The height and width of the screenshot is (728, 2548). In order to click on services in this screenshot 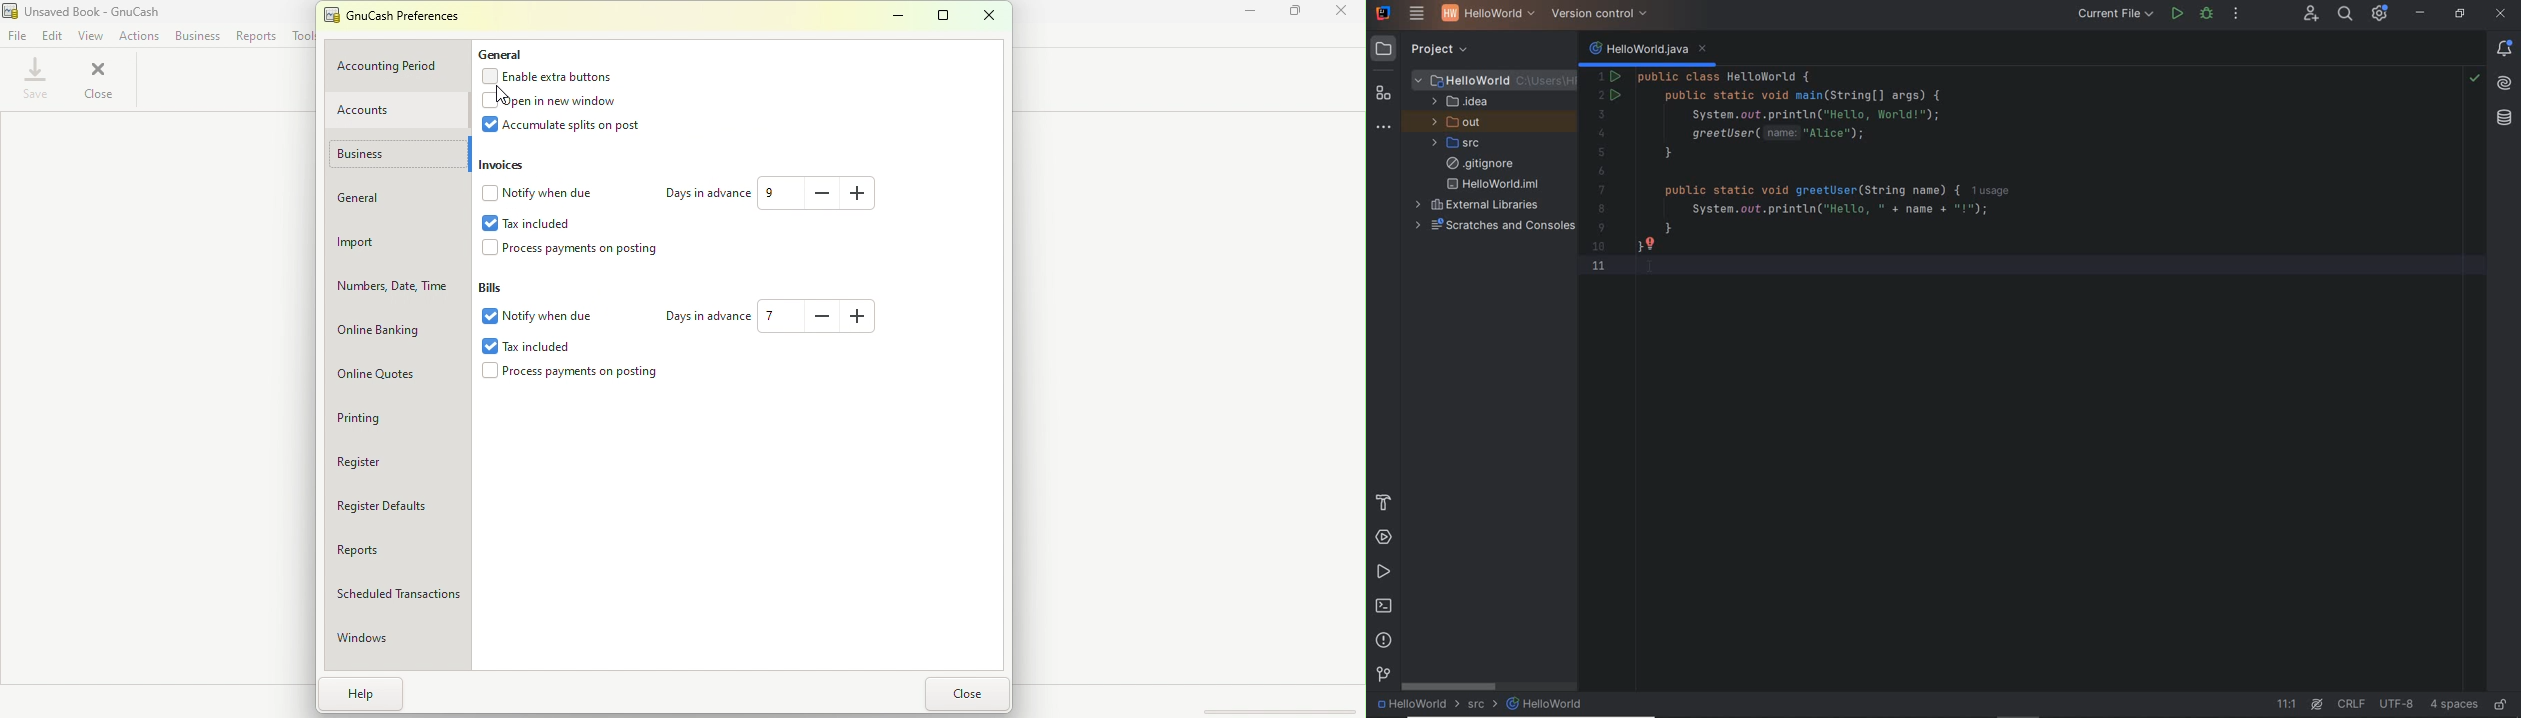, I will do `click(1384, 538)`.